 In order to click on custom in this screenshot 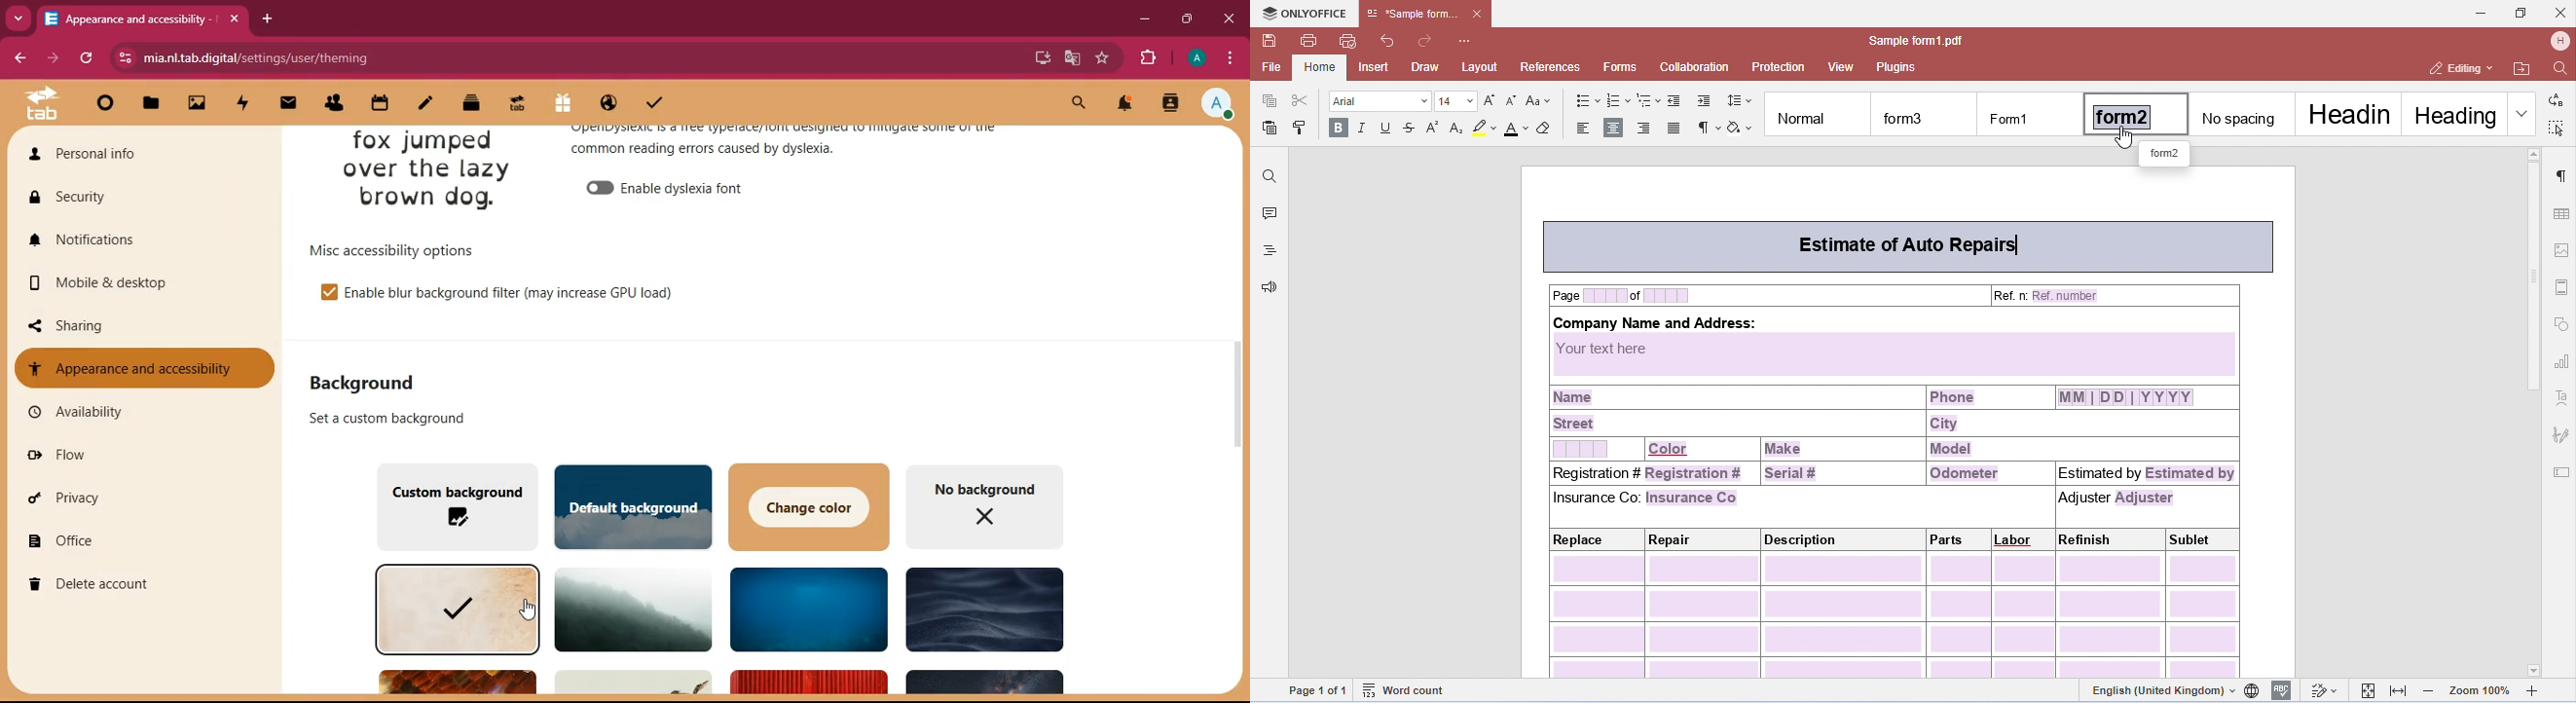, I will do `click(453, 505)`.